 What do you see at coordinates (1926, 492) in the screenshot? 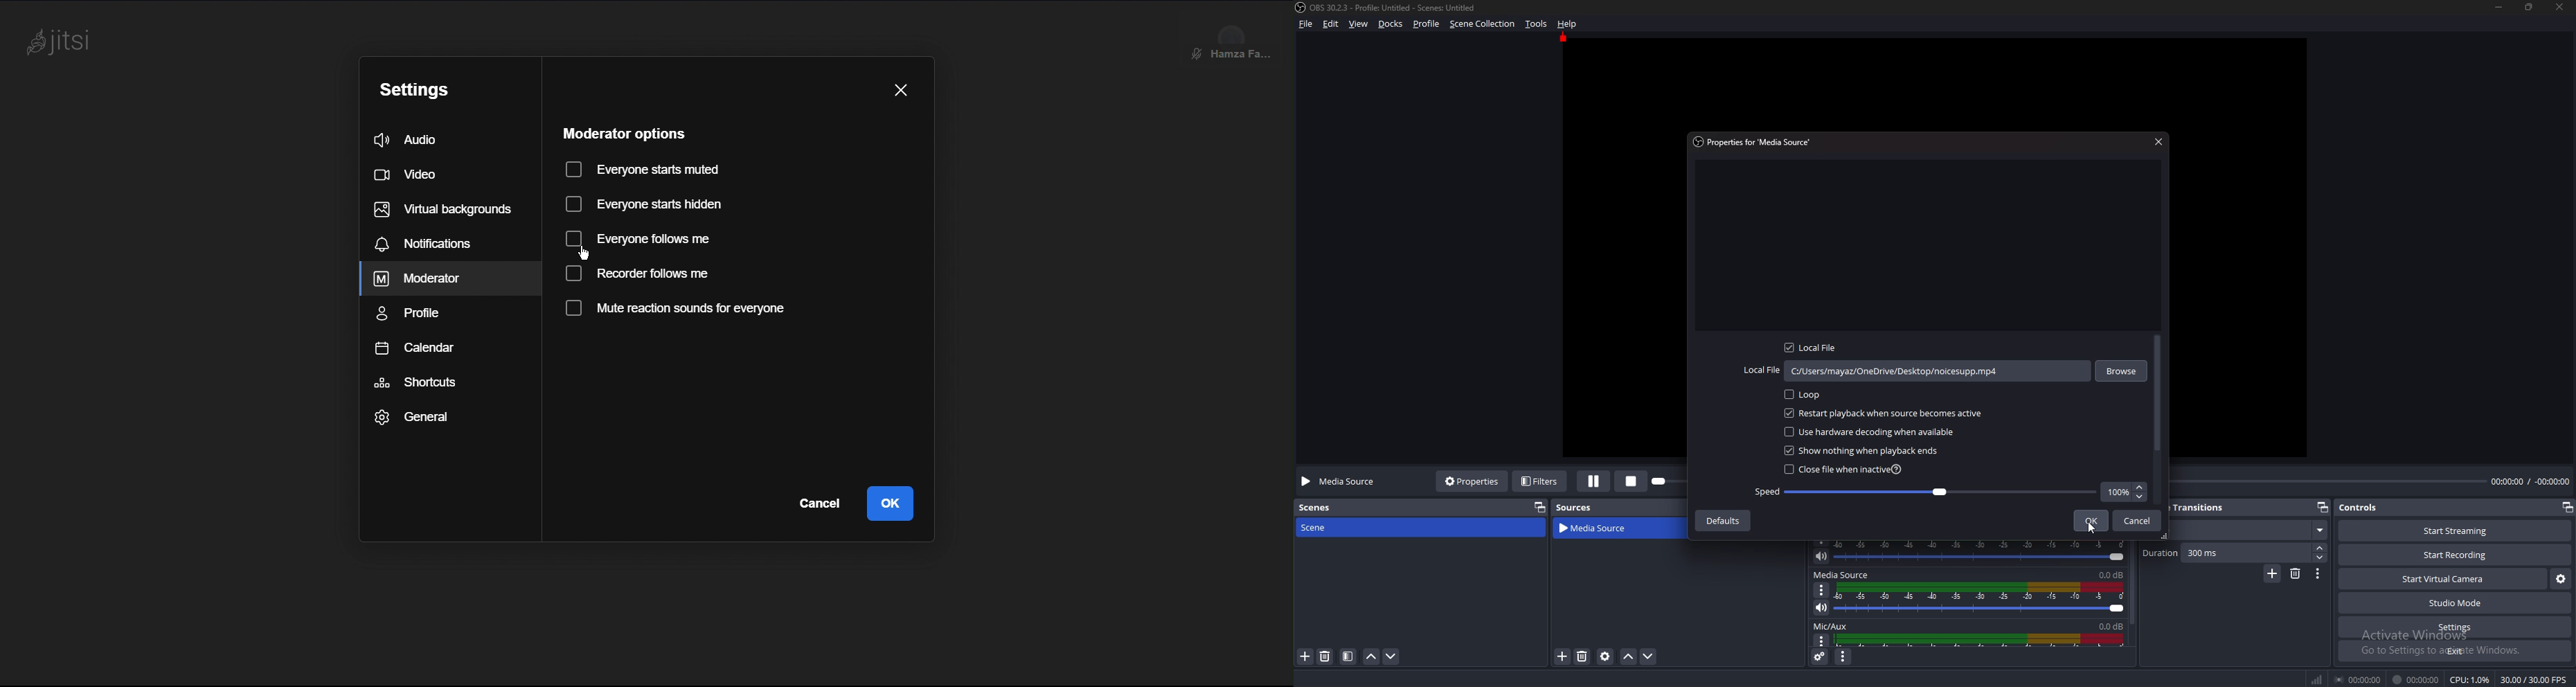
I see `Speed` at bounding box center [1926, 492].